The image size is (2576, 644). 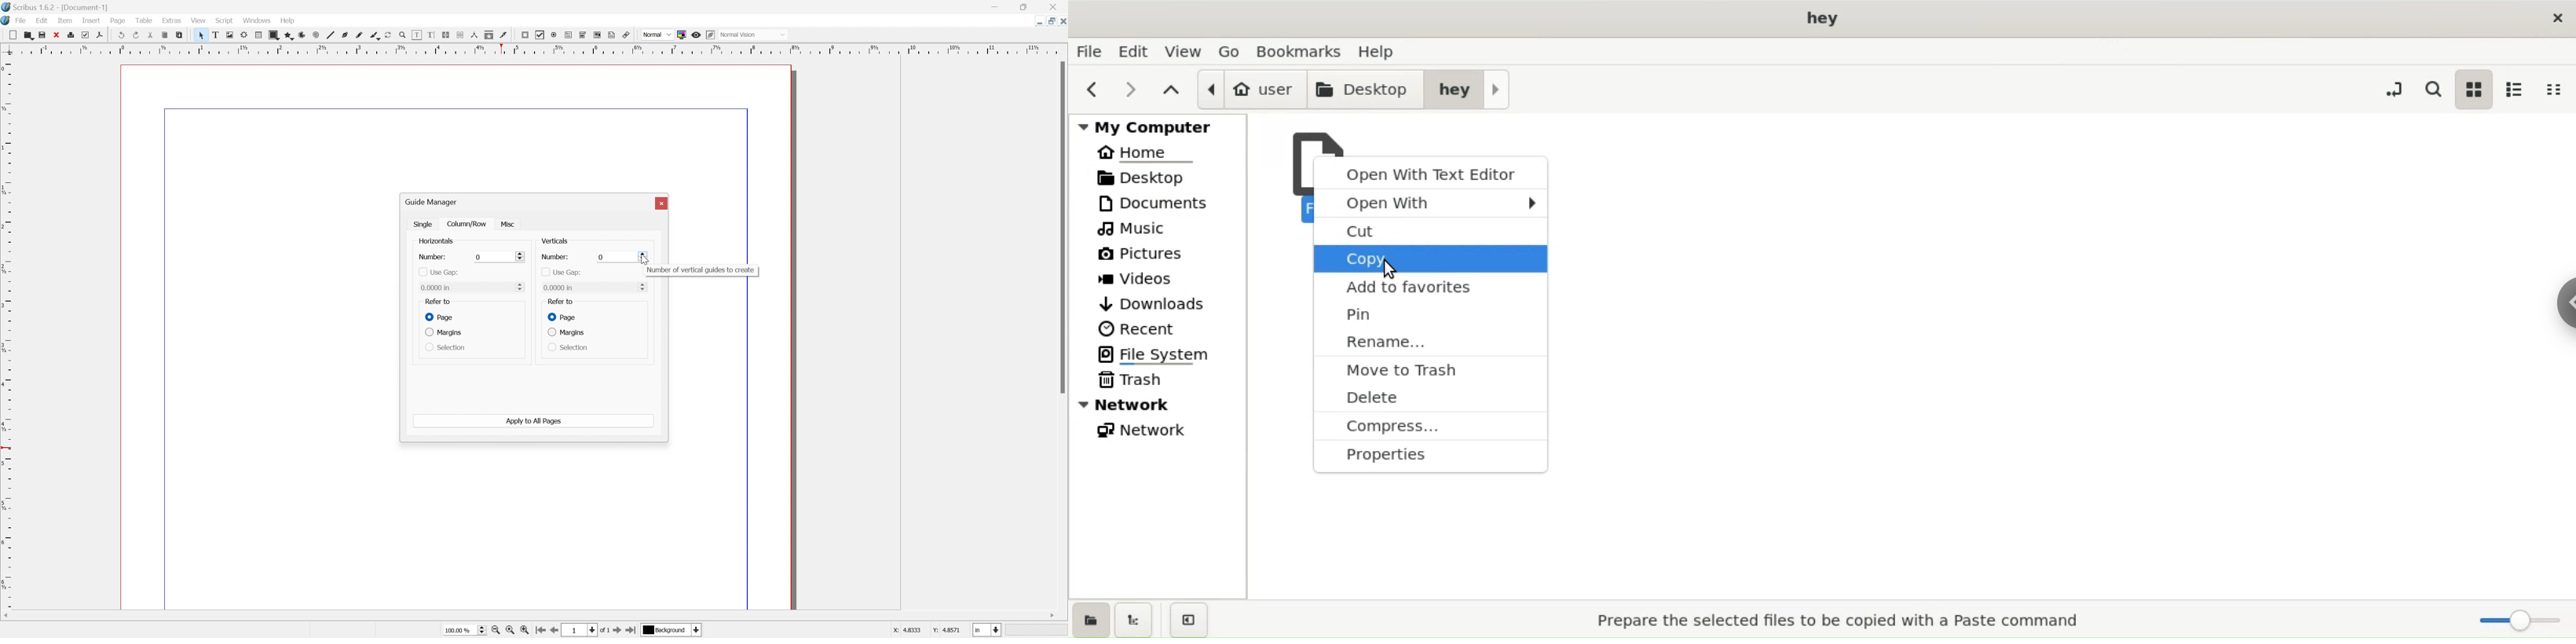 I want to click on image frame, so click(x=230, y=34).